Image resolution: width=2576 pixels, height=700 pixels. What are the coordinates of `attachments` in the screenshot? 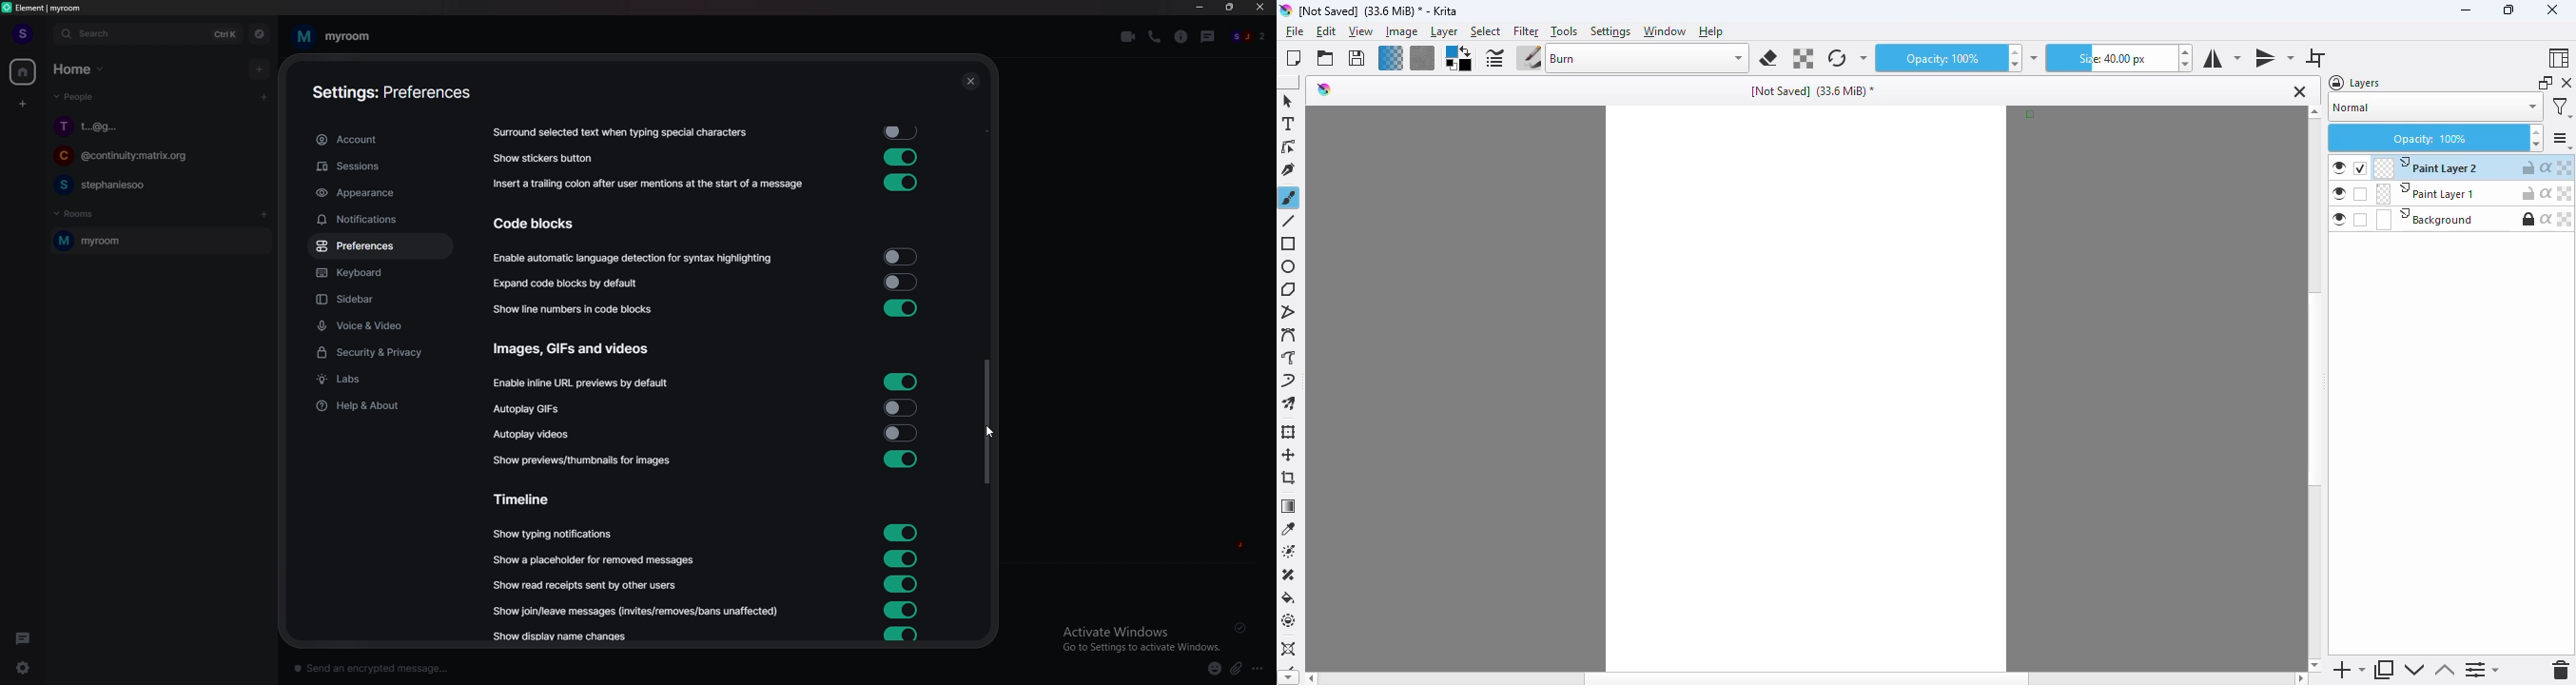 It's located at (1239, 669).